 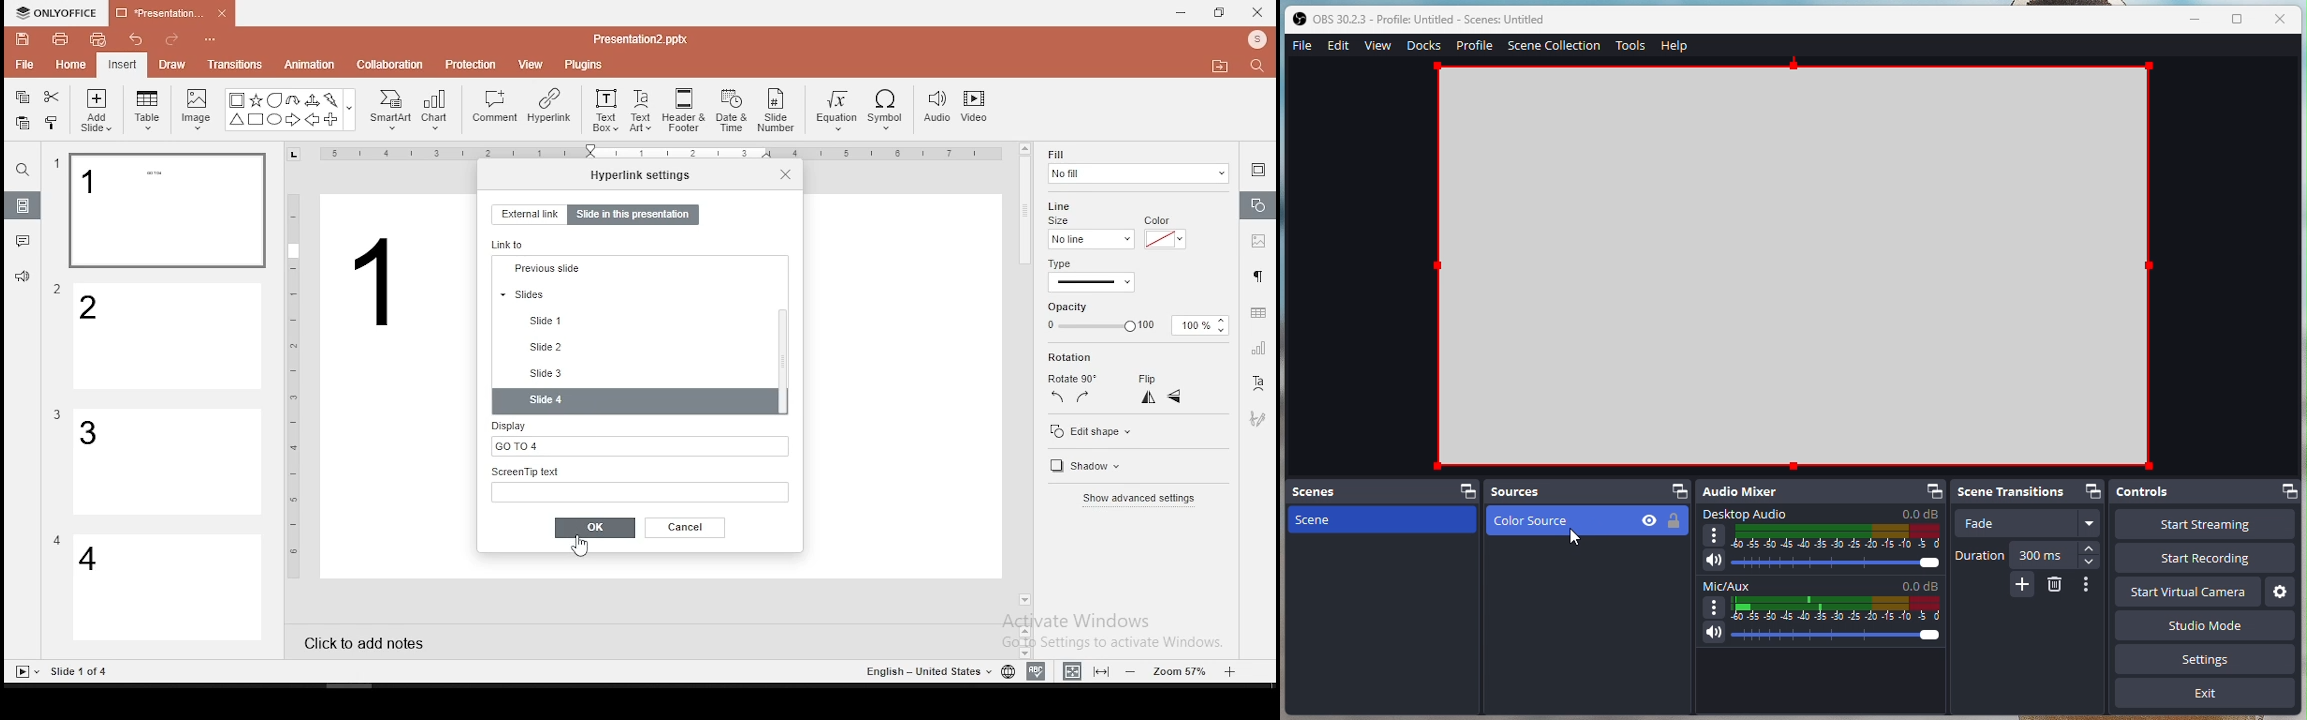 I want to click on Start Streaming, so click(x=2204, y=526).